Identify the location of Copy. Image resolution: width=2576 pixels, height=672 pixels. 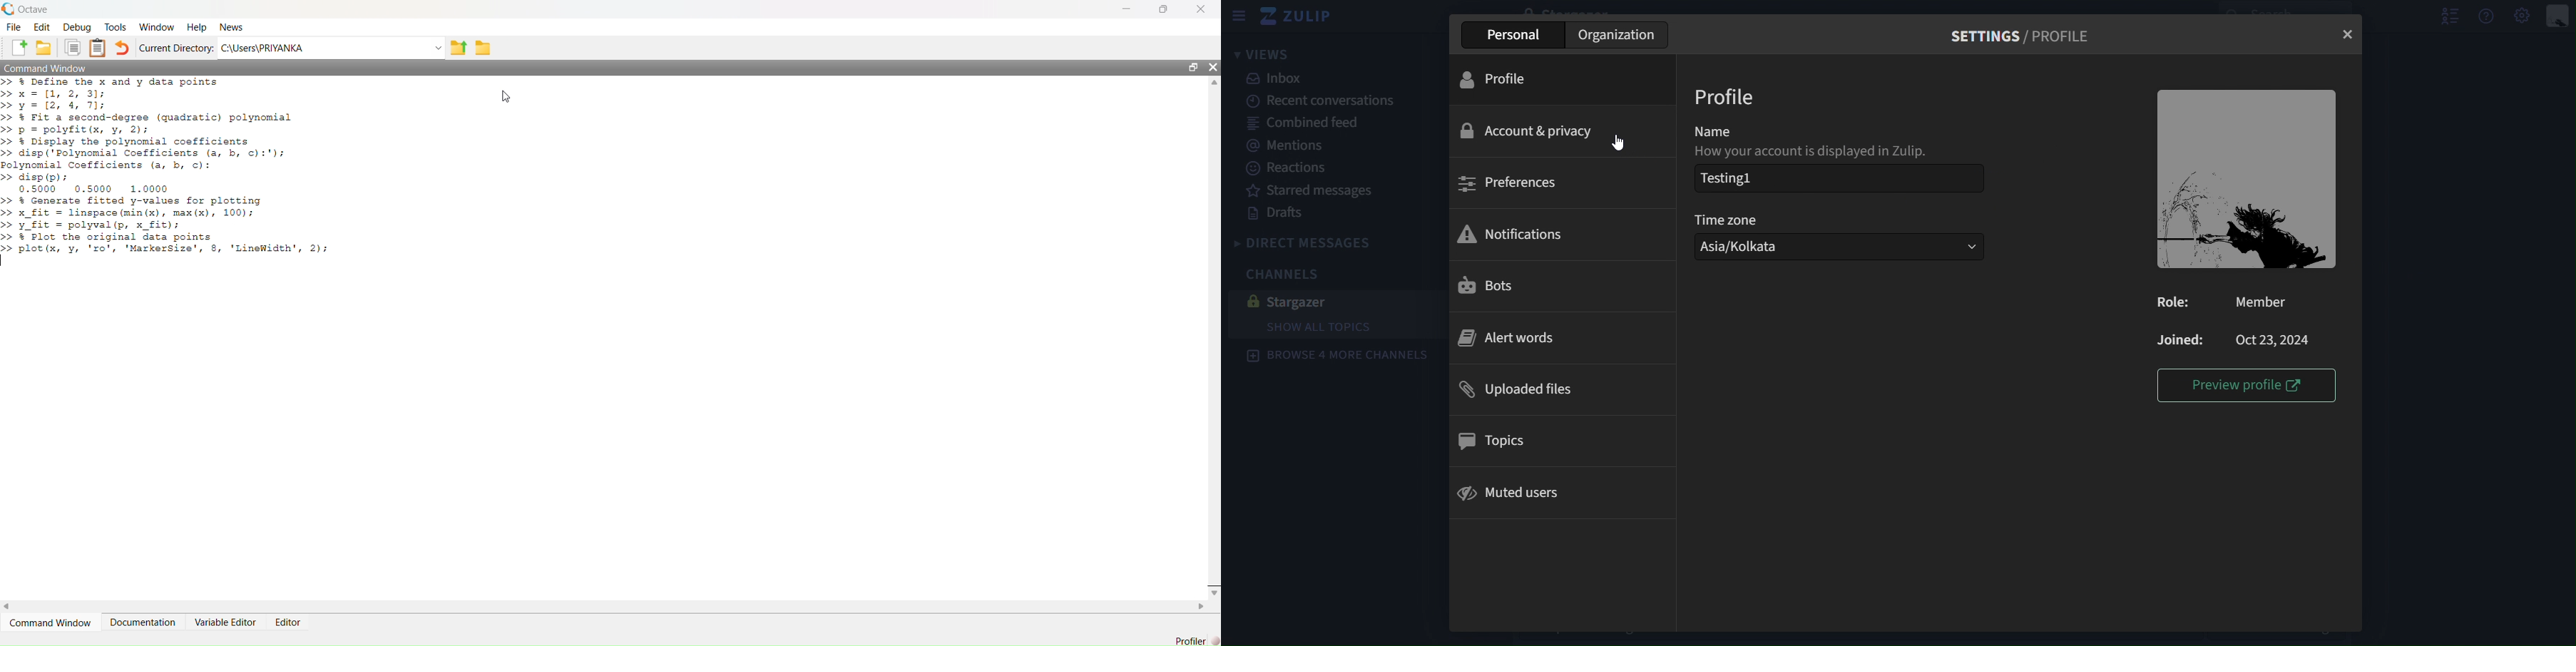
(74, 47).